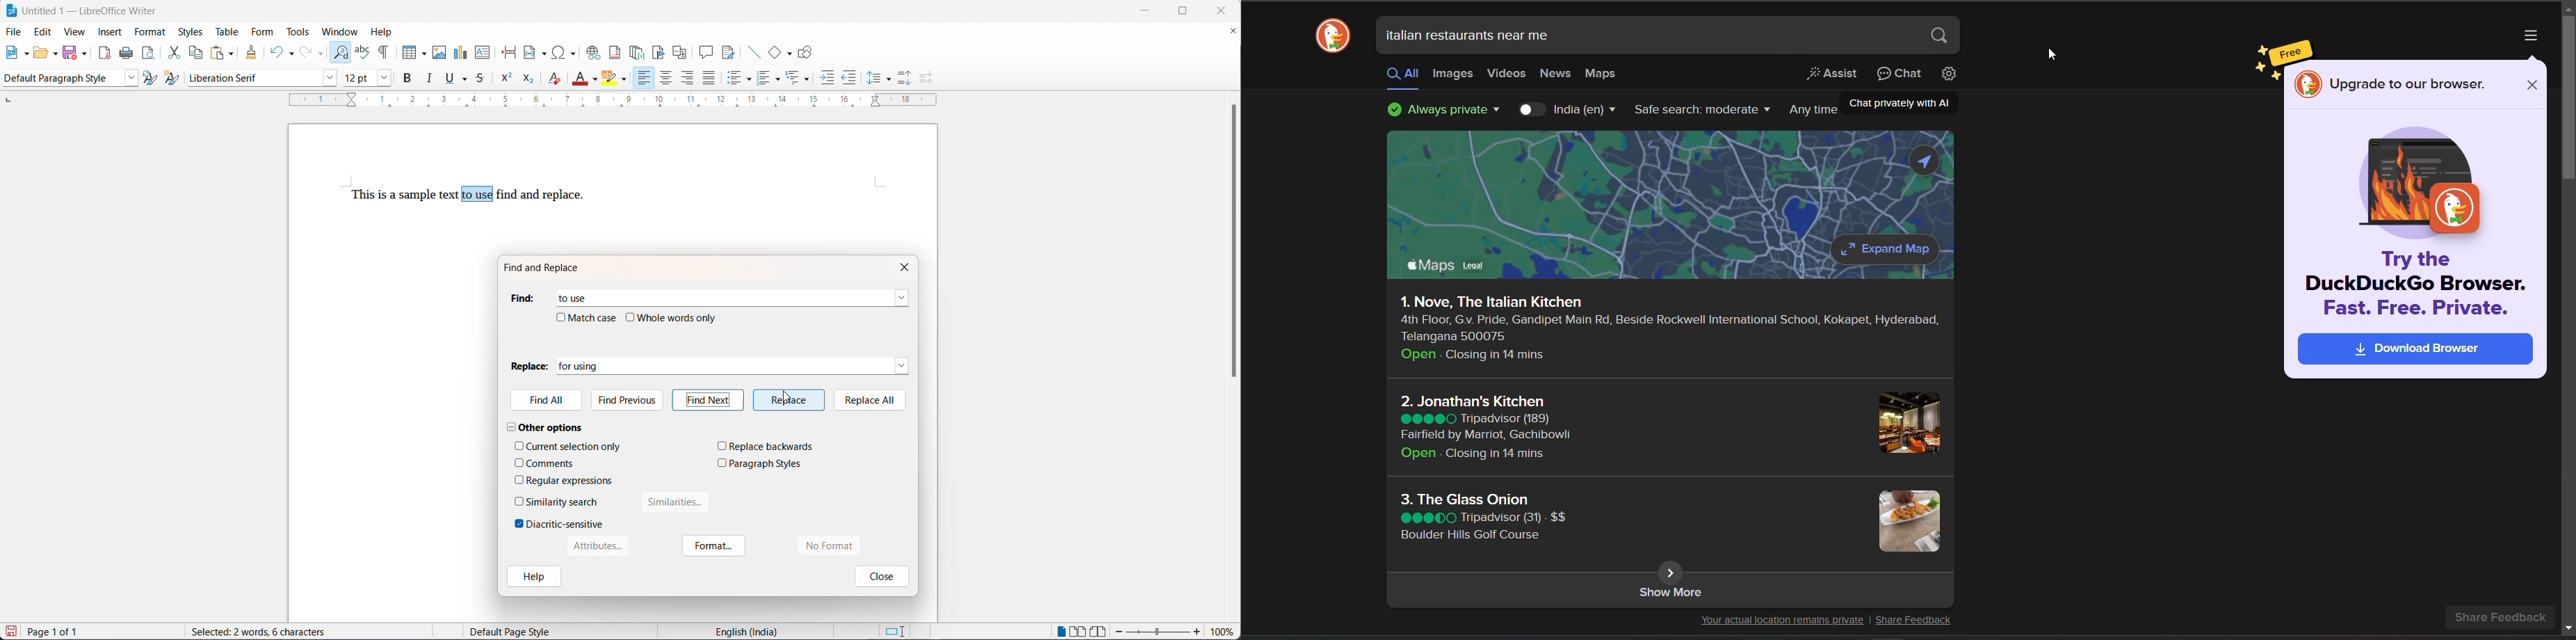 The width and height of the screenshot is (2576, 644). Describe the element at coordinates (661, 52) in the screenshot. I see `insert bookmark` at that location.